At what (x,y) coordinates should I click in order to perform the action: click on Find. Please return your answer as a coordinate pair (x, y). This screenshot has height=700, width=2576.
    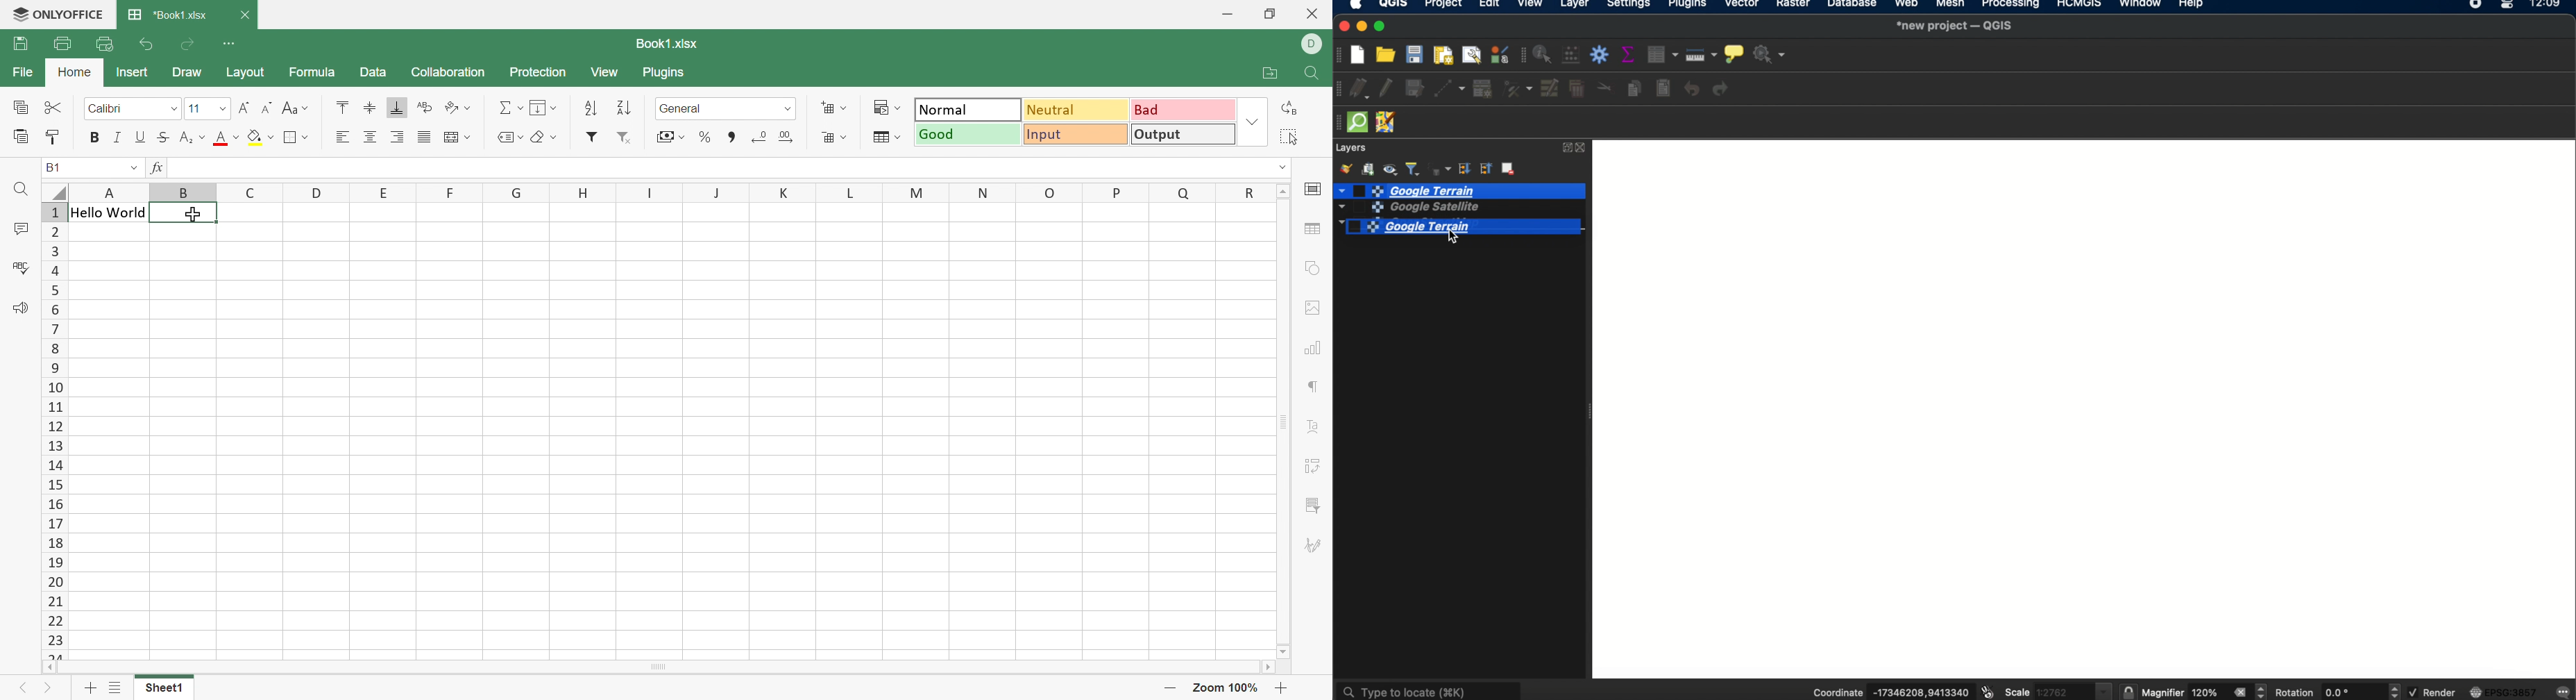
    Looking at the image, I should click on (19, 190).